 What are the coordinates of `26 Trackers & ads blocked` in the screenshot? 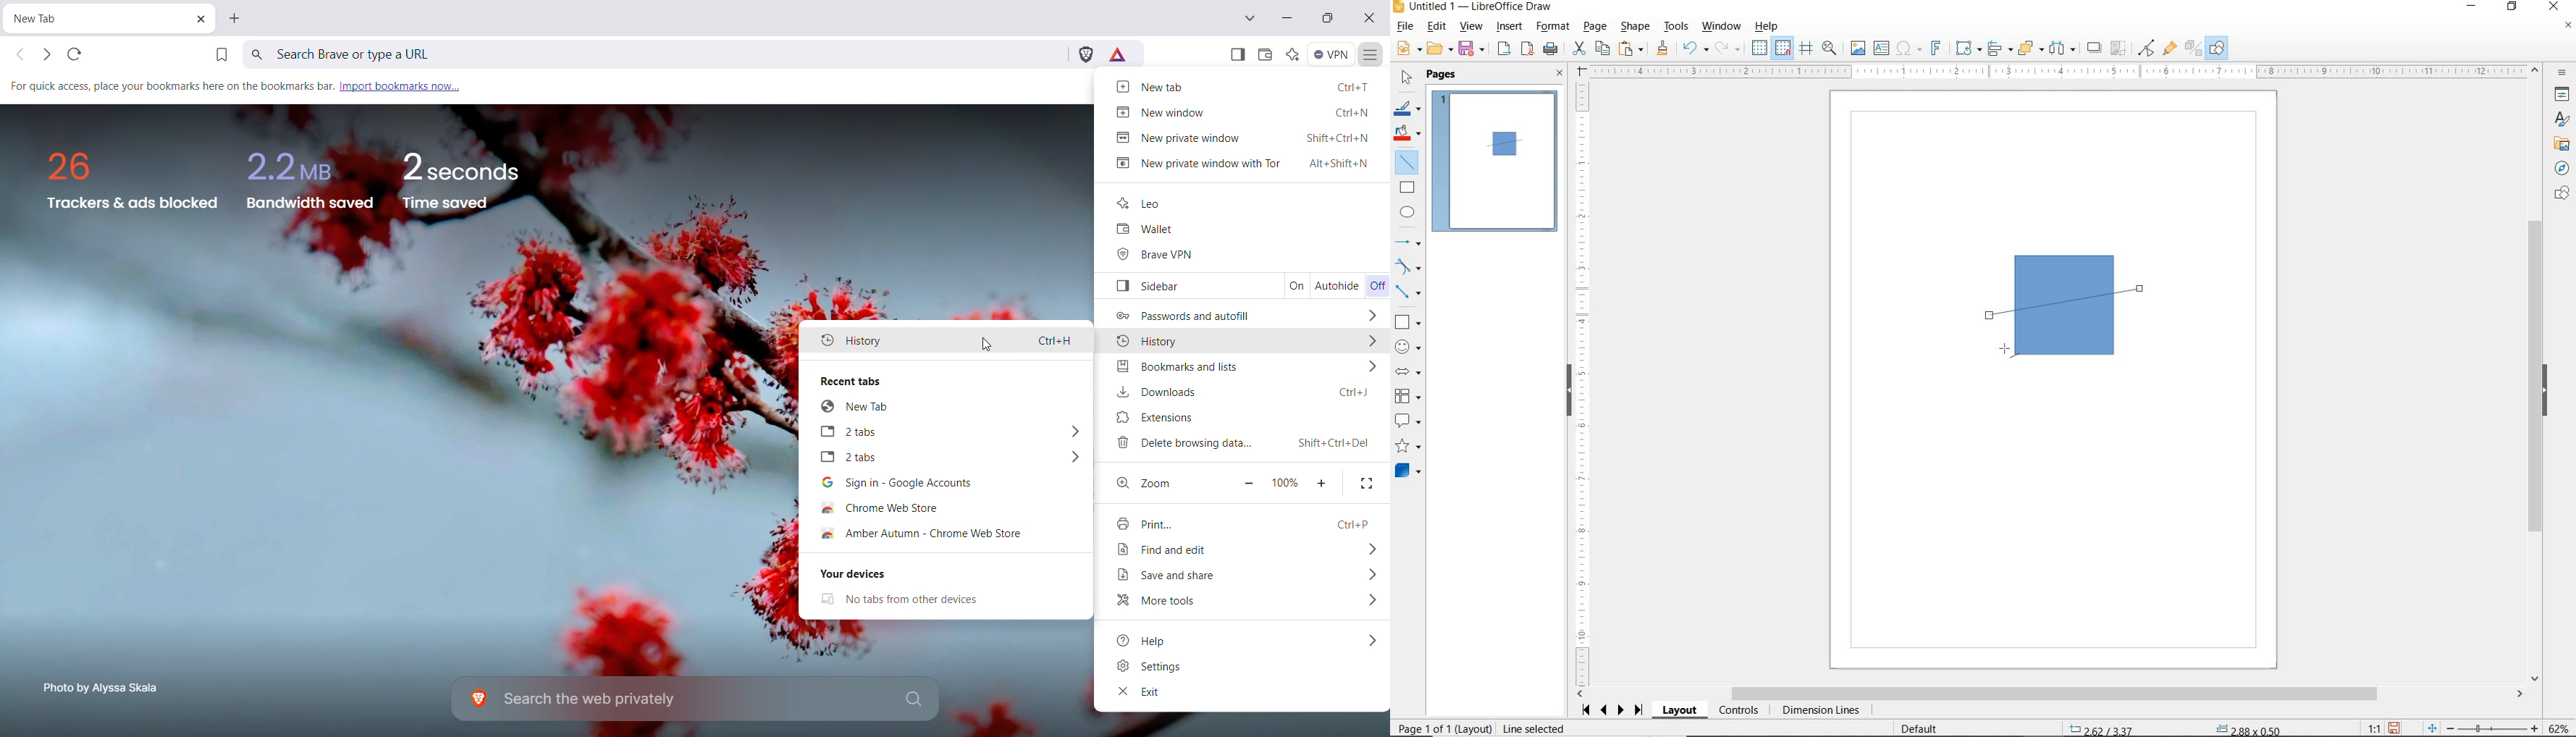 It's located at (127, 180).